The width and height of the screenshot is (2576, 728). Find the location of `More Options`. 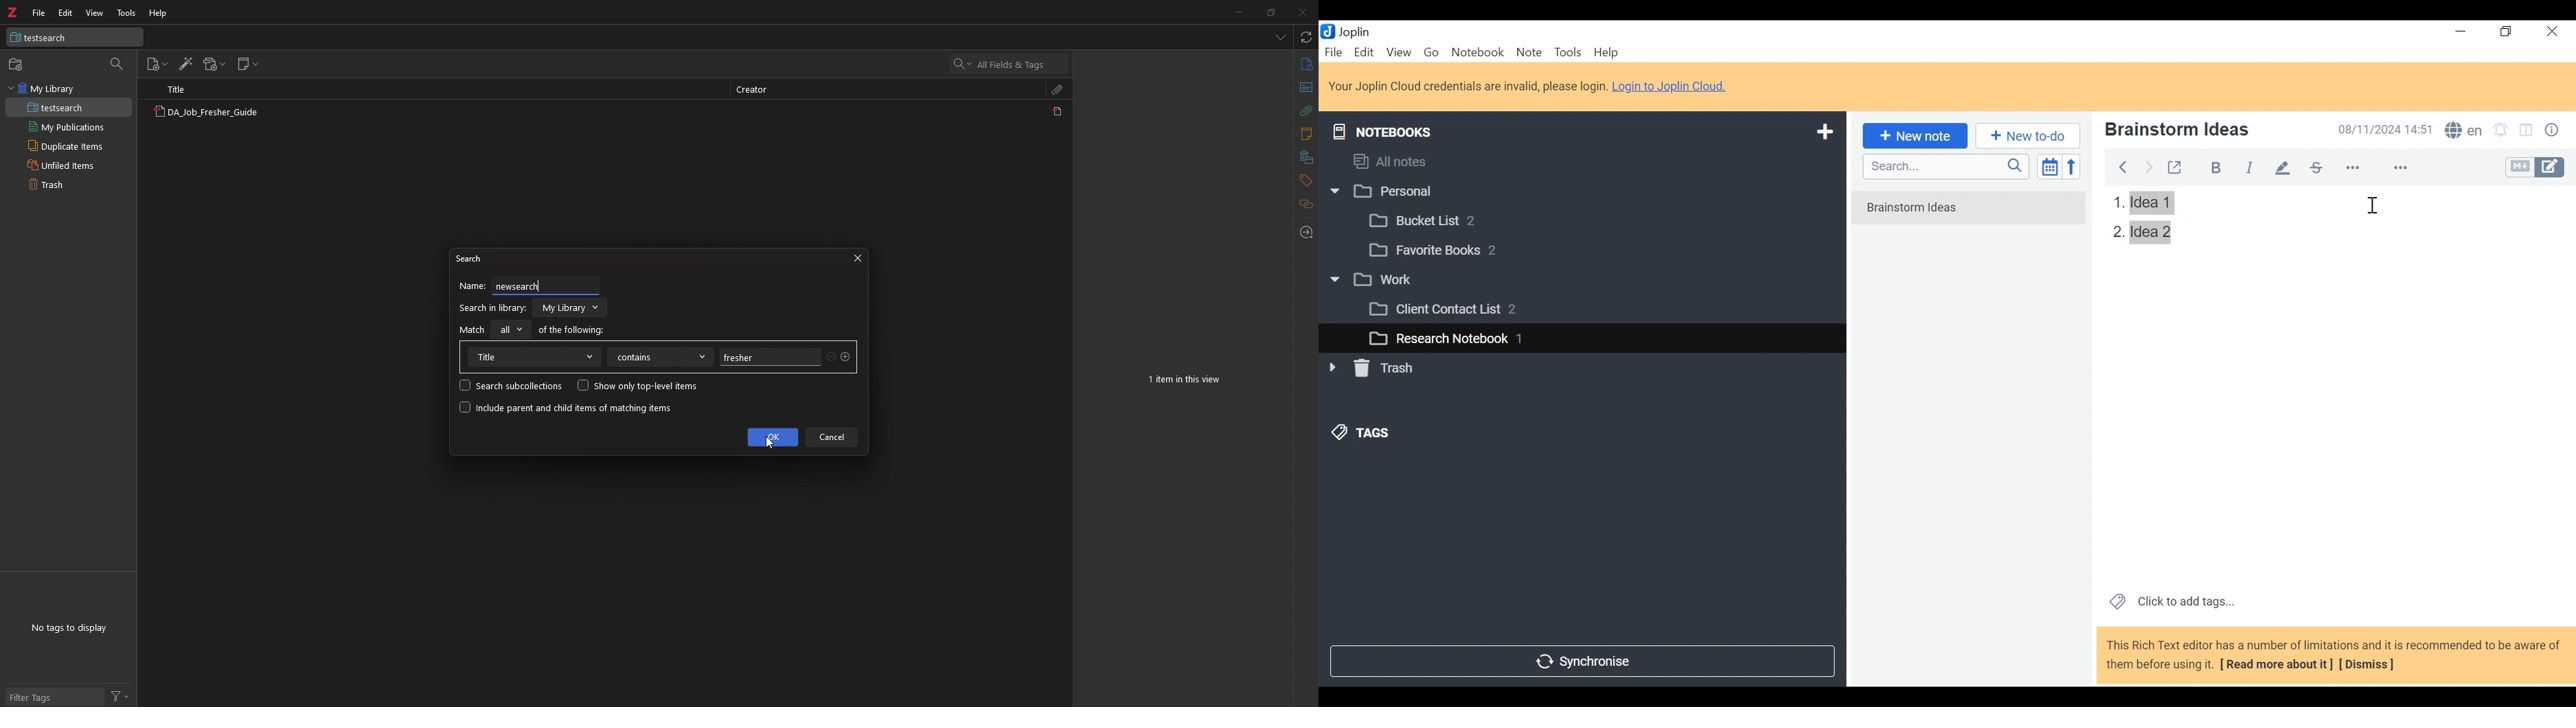

More Options is located at coordinates (2400, 166).